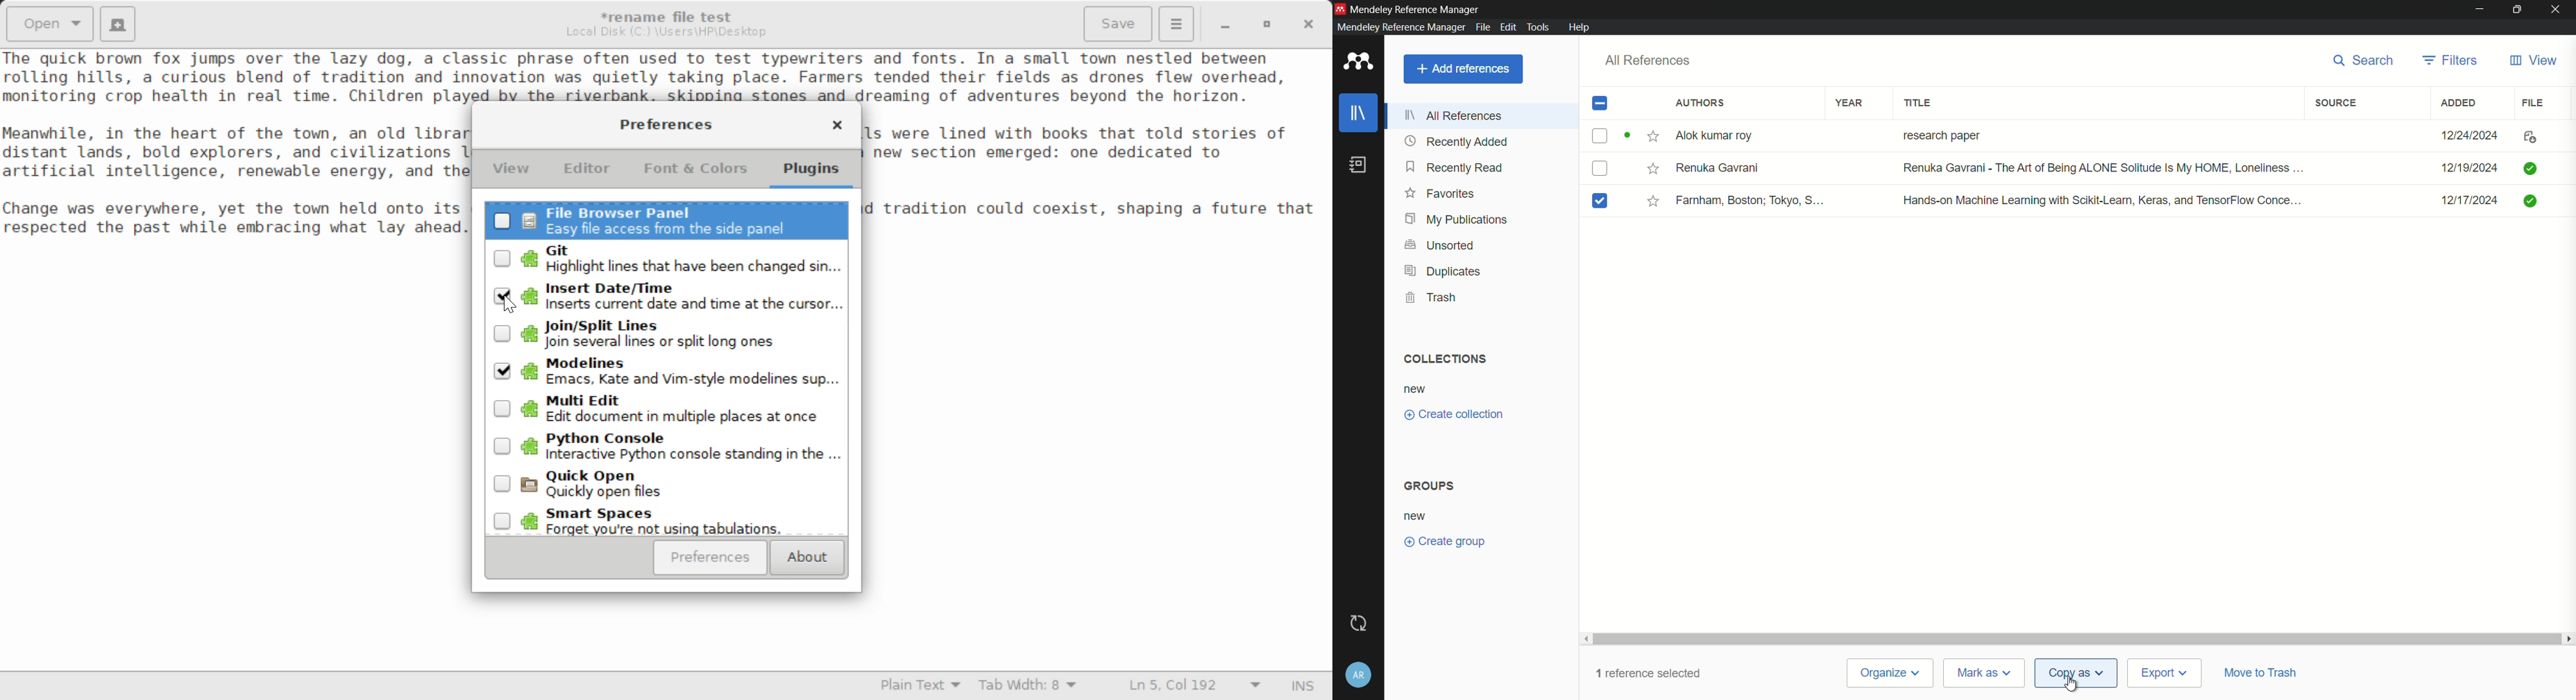 The height and width of the screenshot is (700, 2576). Describe the element at coordinates (1462, 69) in the screenshot. I see `add references` at that location.